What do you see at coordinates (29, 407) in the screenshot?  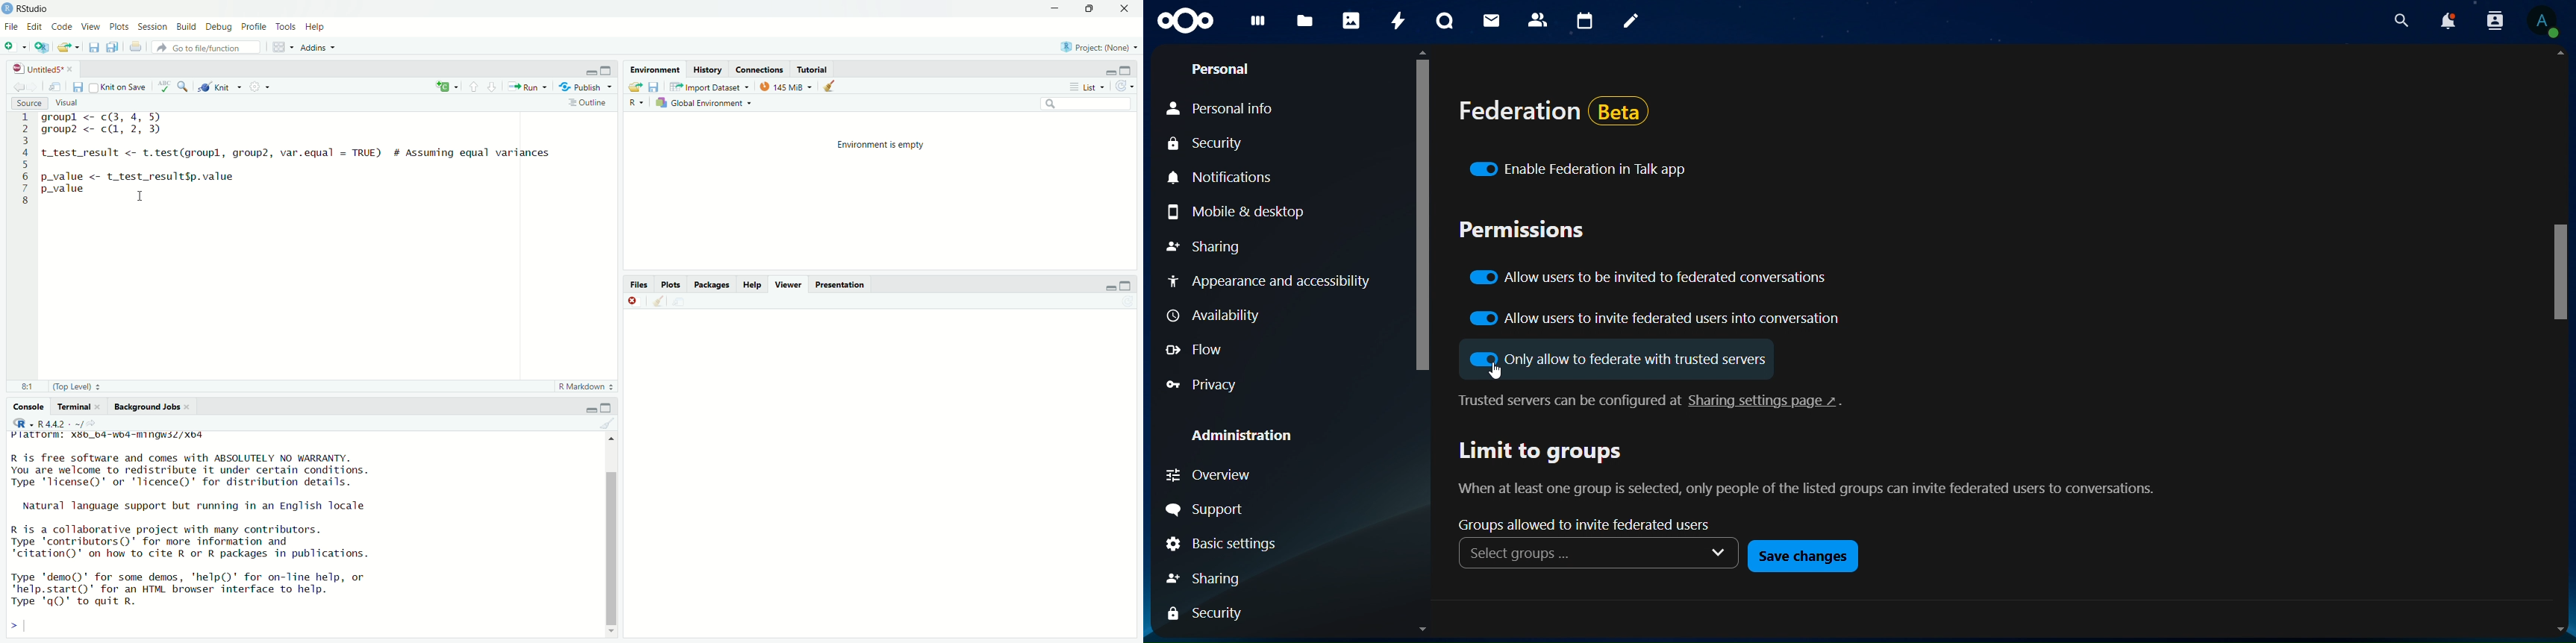 I see `Console` at bounding box center [29, 407].